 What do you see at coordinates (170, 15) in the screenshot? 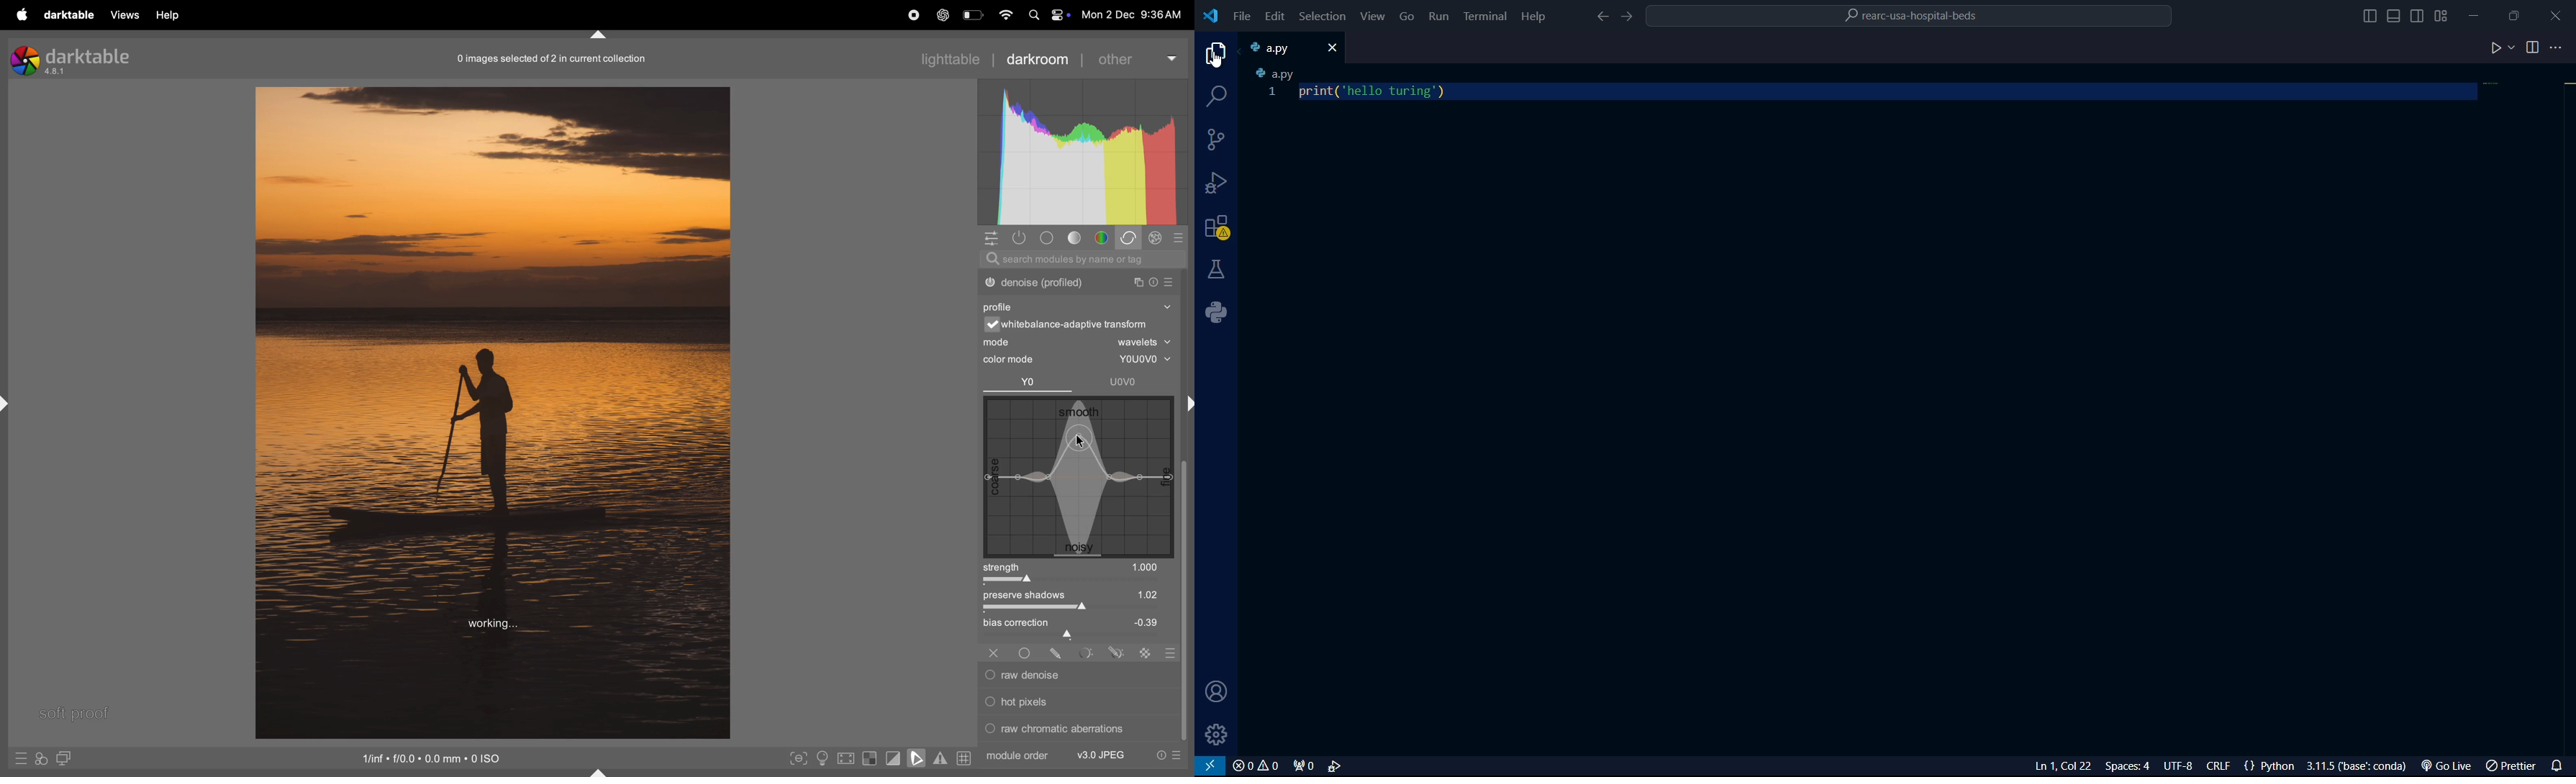
I see `help` at bounding box center [170, 15].